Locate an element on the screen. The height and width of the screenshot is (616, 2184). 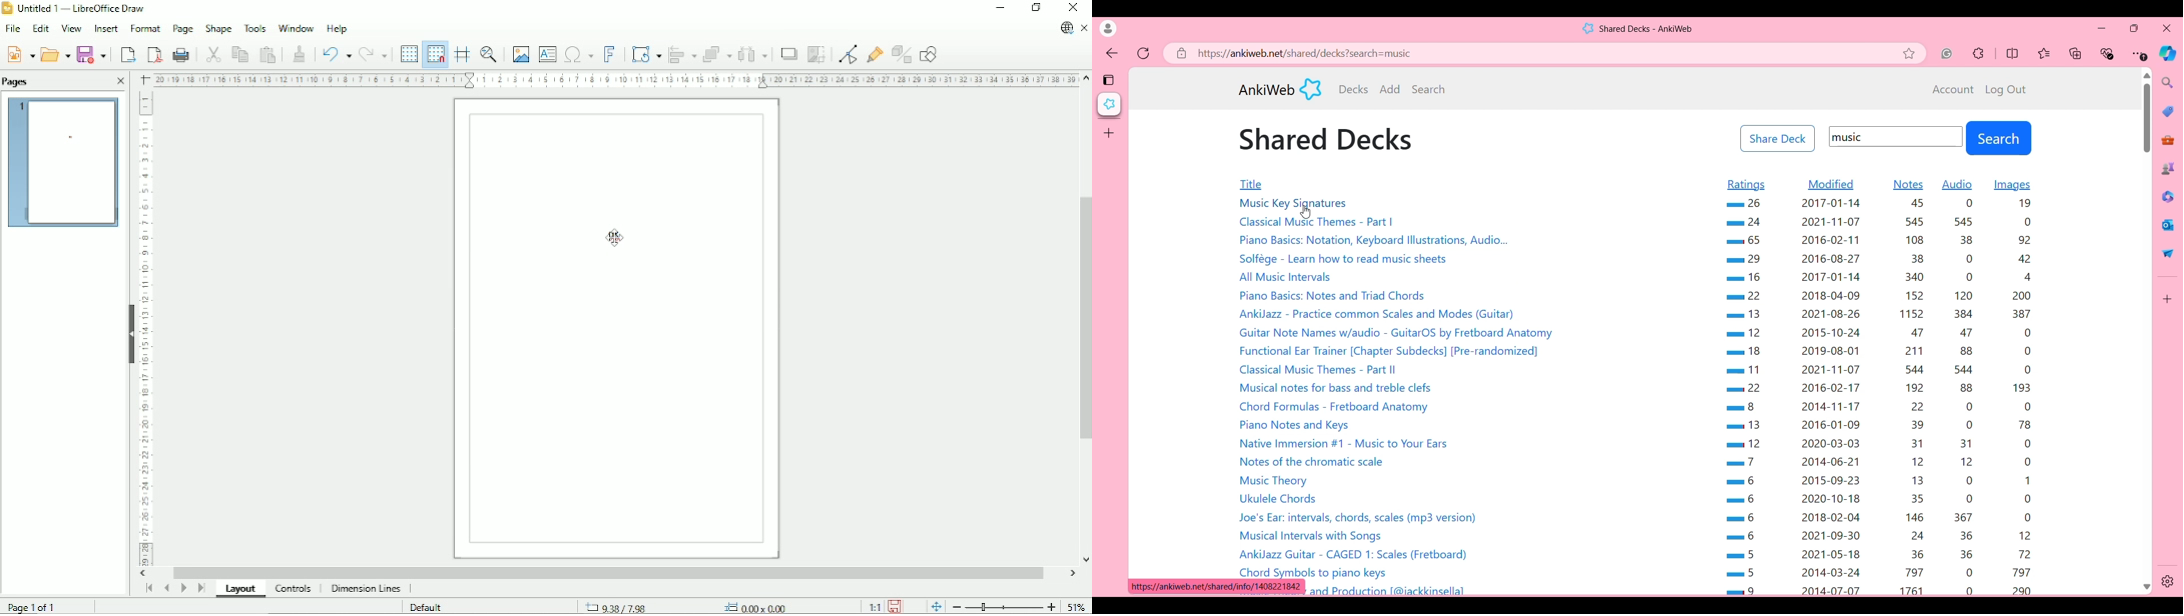
Close document is located at coordinates (1085, 27).